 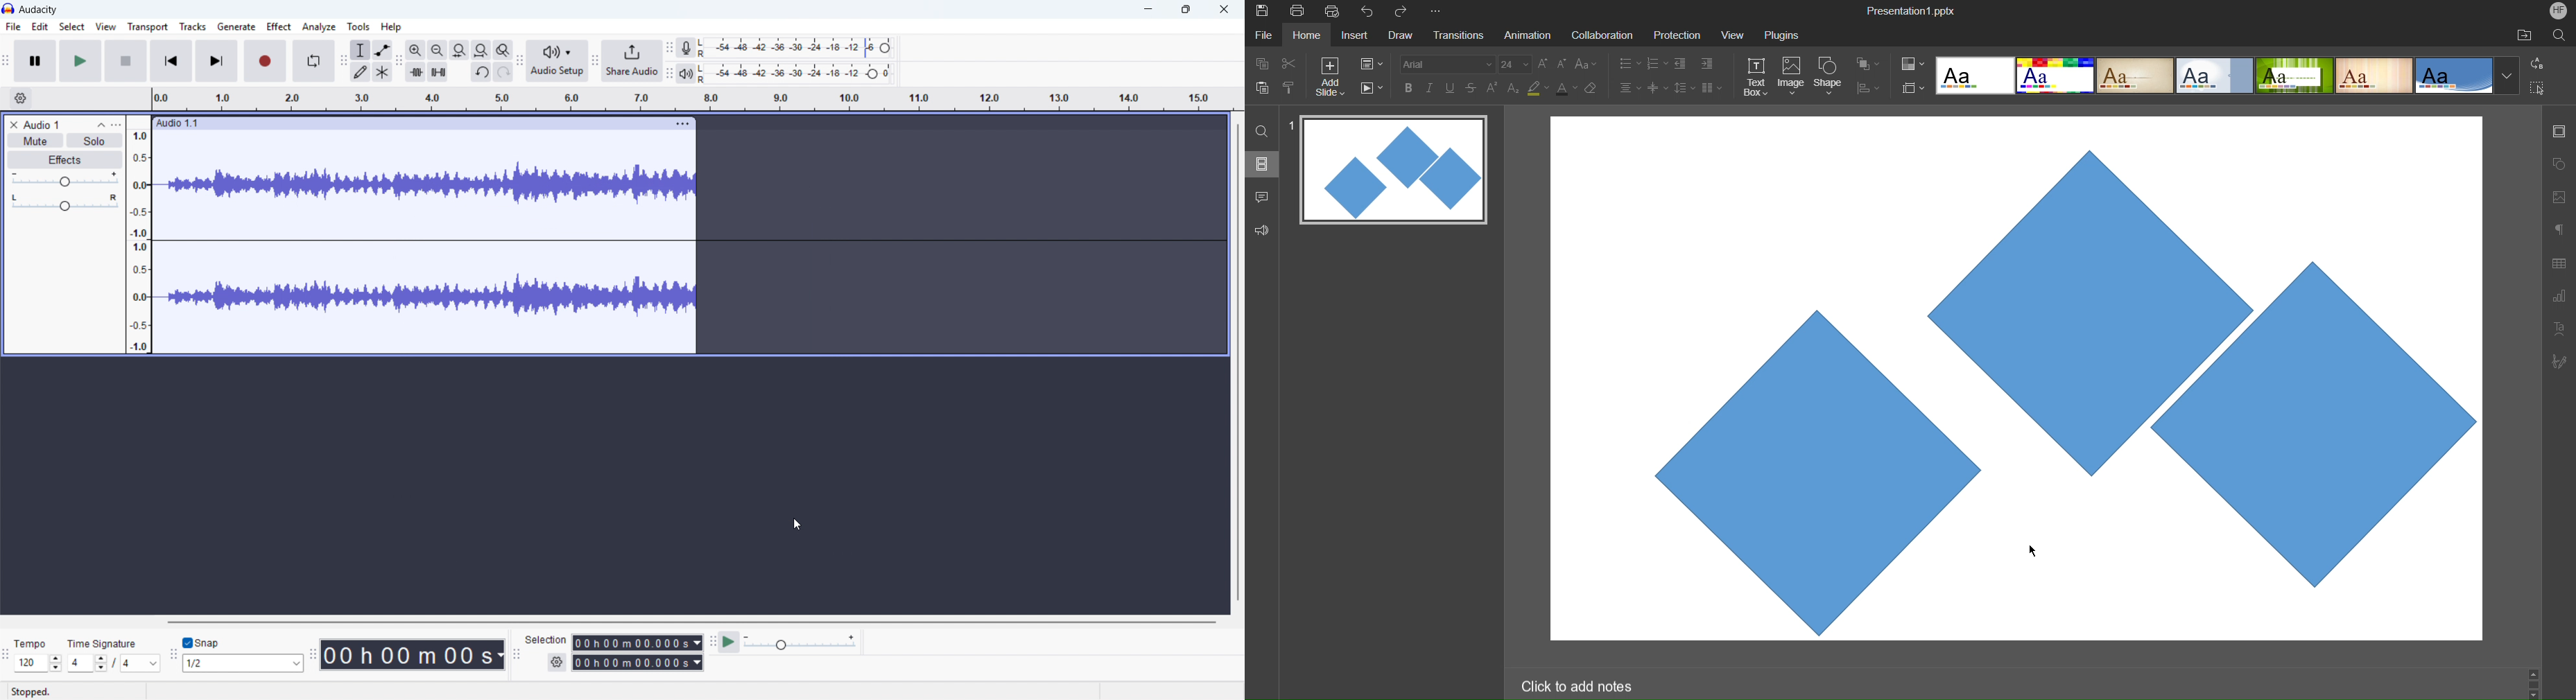 I want to click on File, so click(x=1265, y=35).